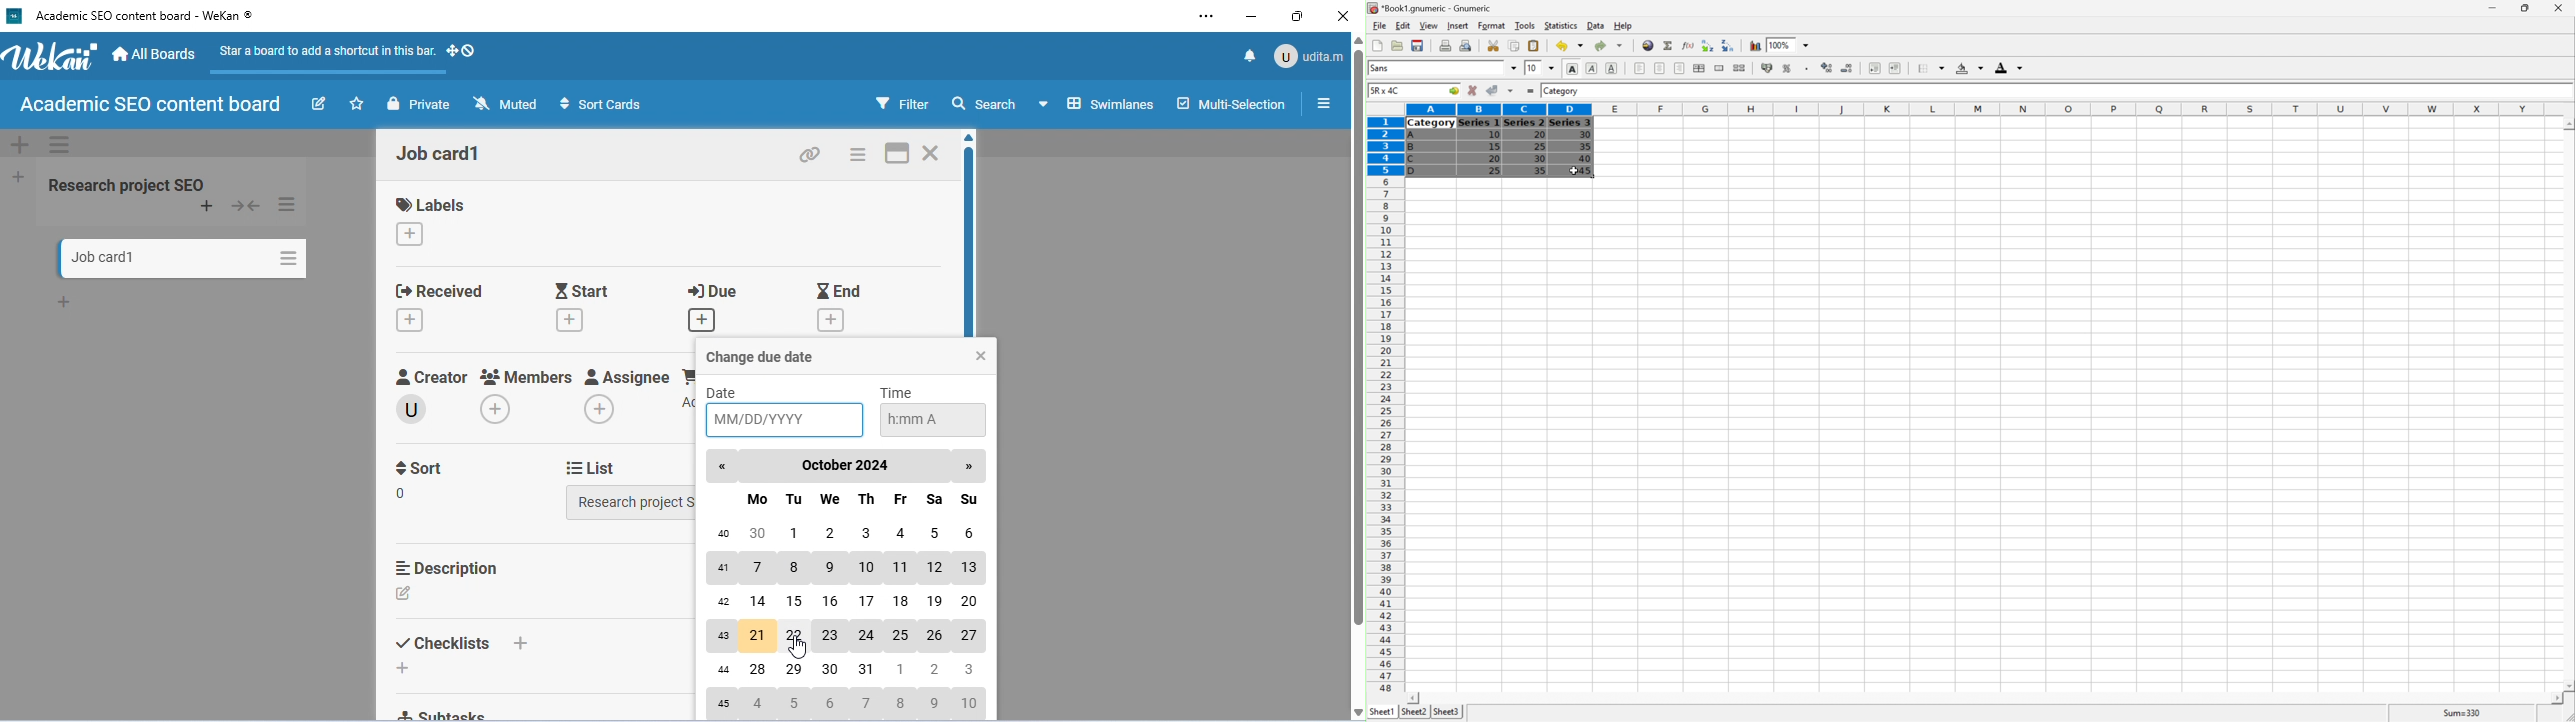  Describe the element at coordinates (895, 153) in the screenshot. I see `maximize card` at that location.